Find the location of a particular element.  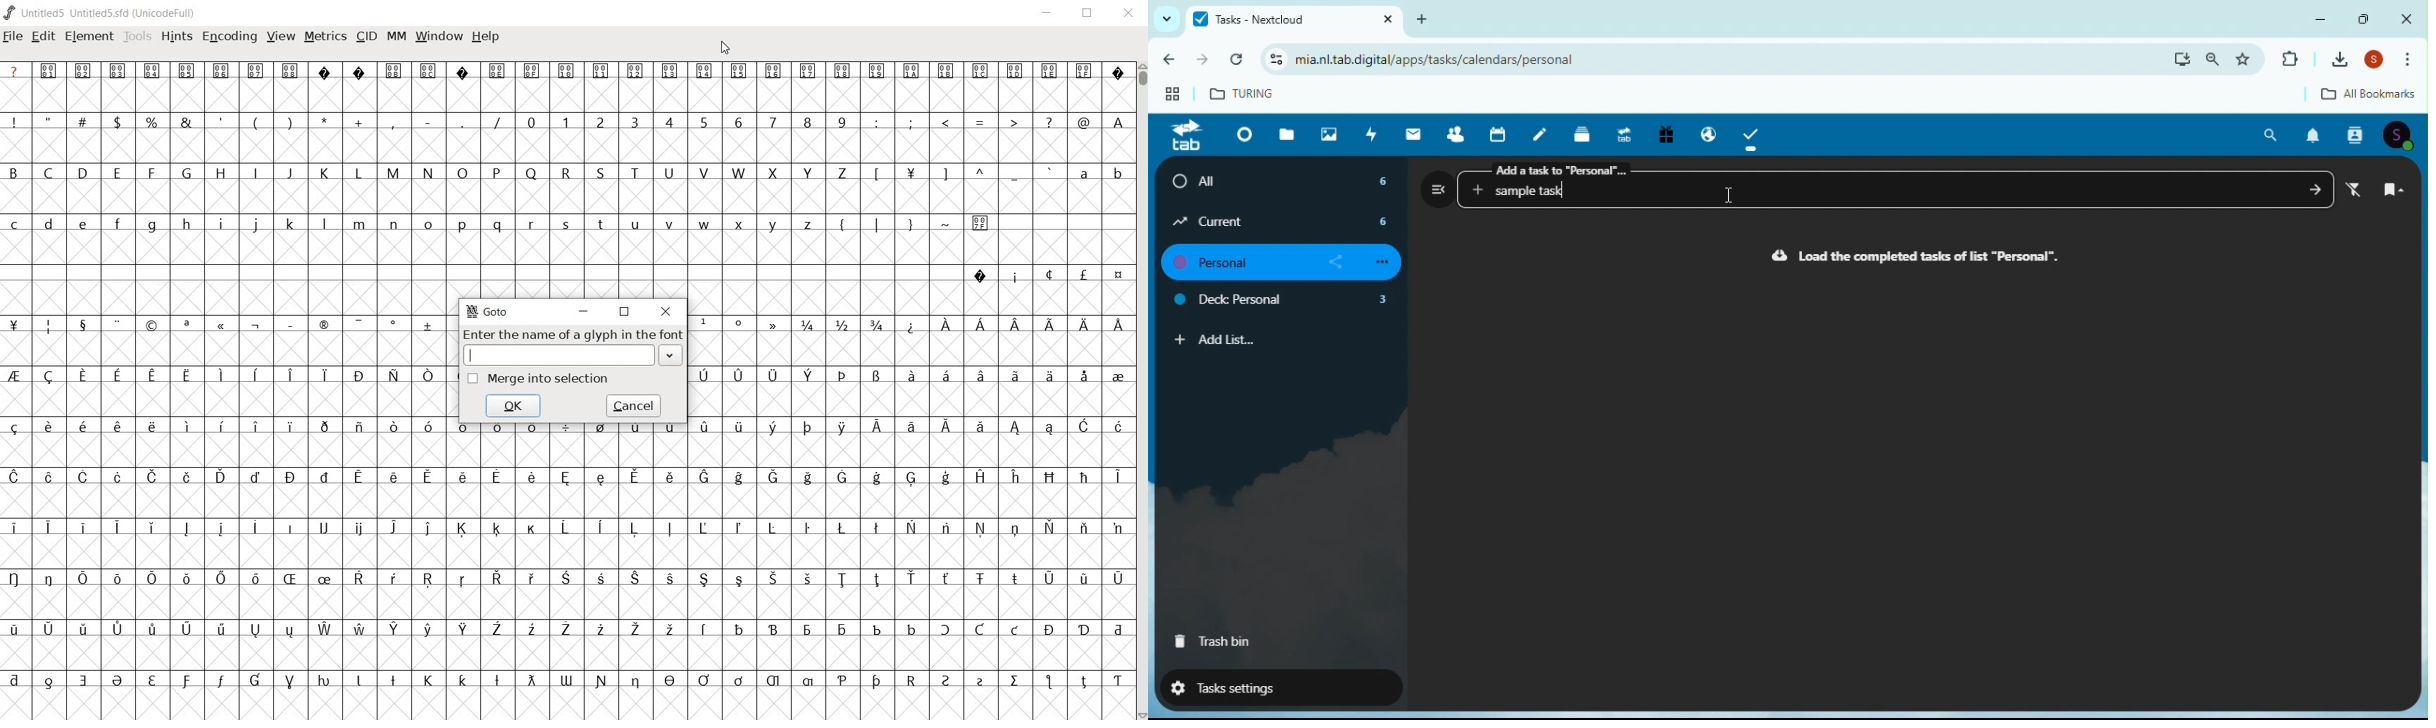

Symbol is located at coordinates (807, 478).